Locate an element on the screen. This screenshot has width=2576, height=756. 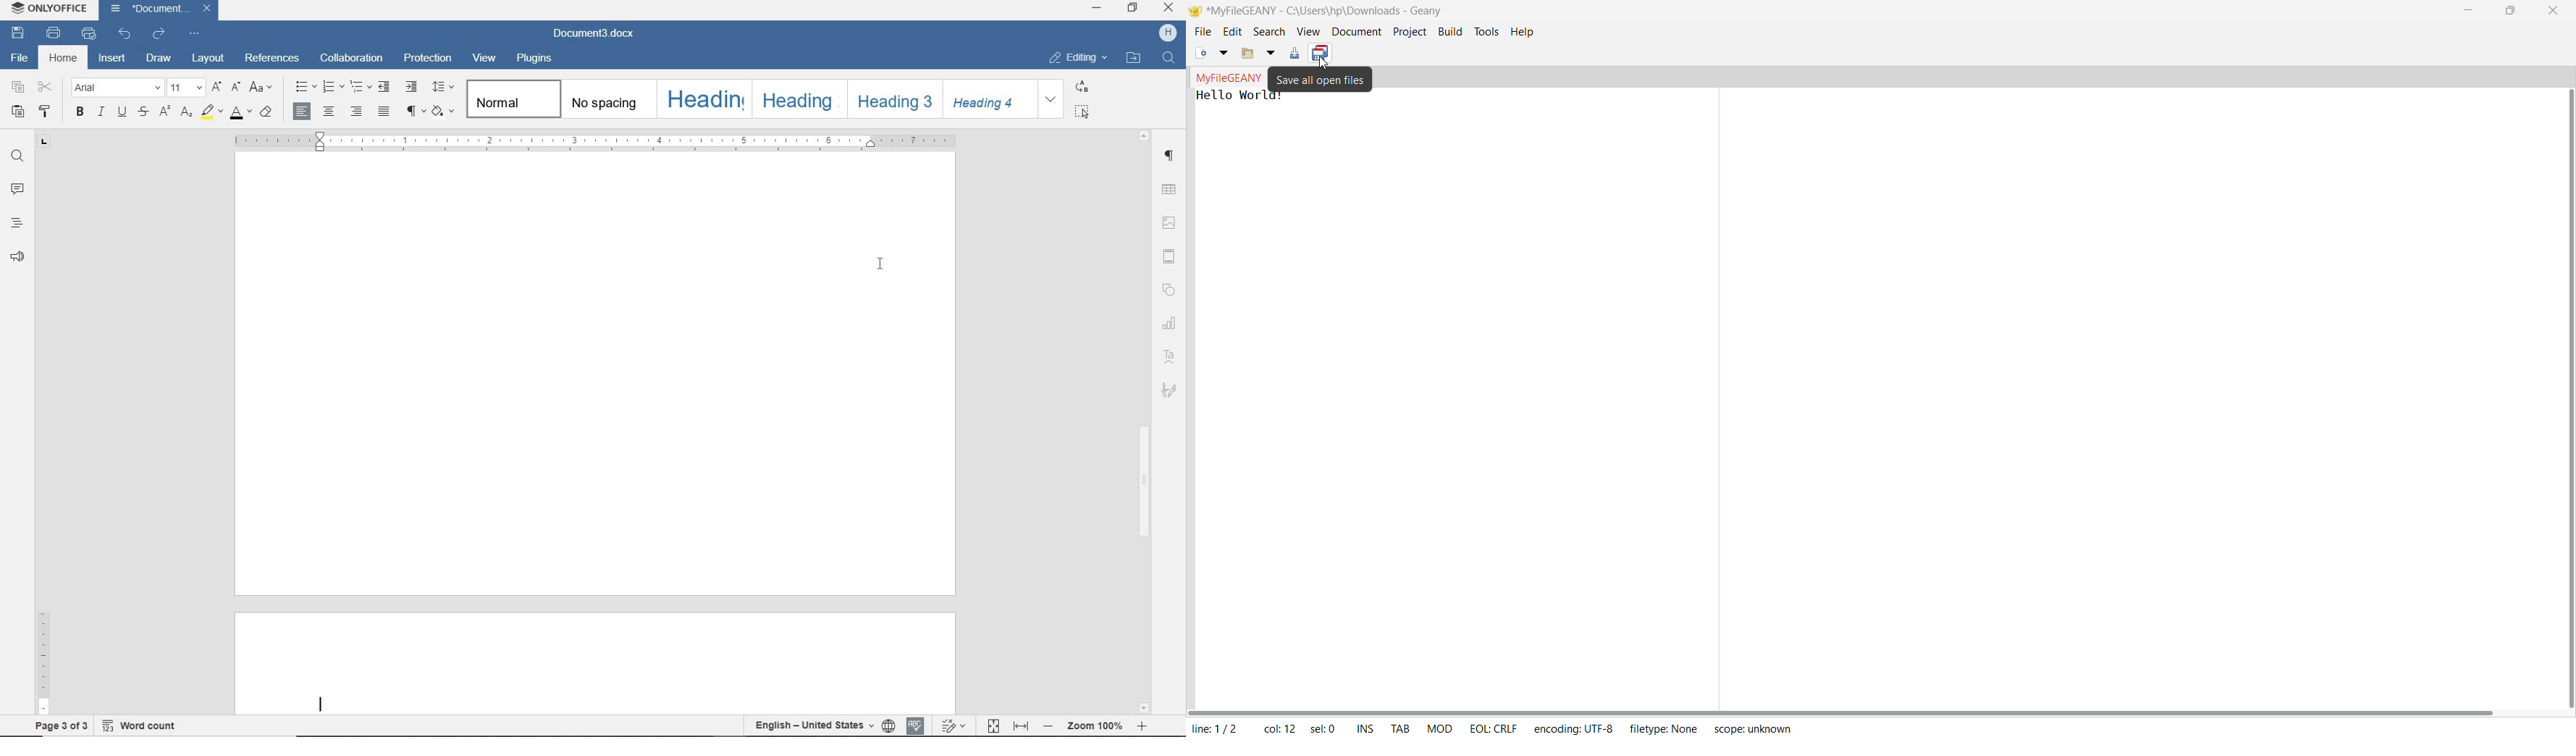
TAB STOP is located at coordinates (45, 143).